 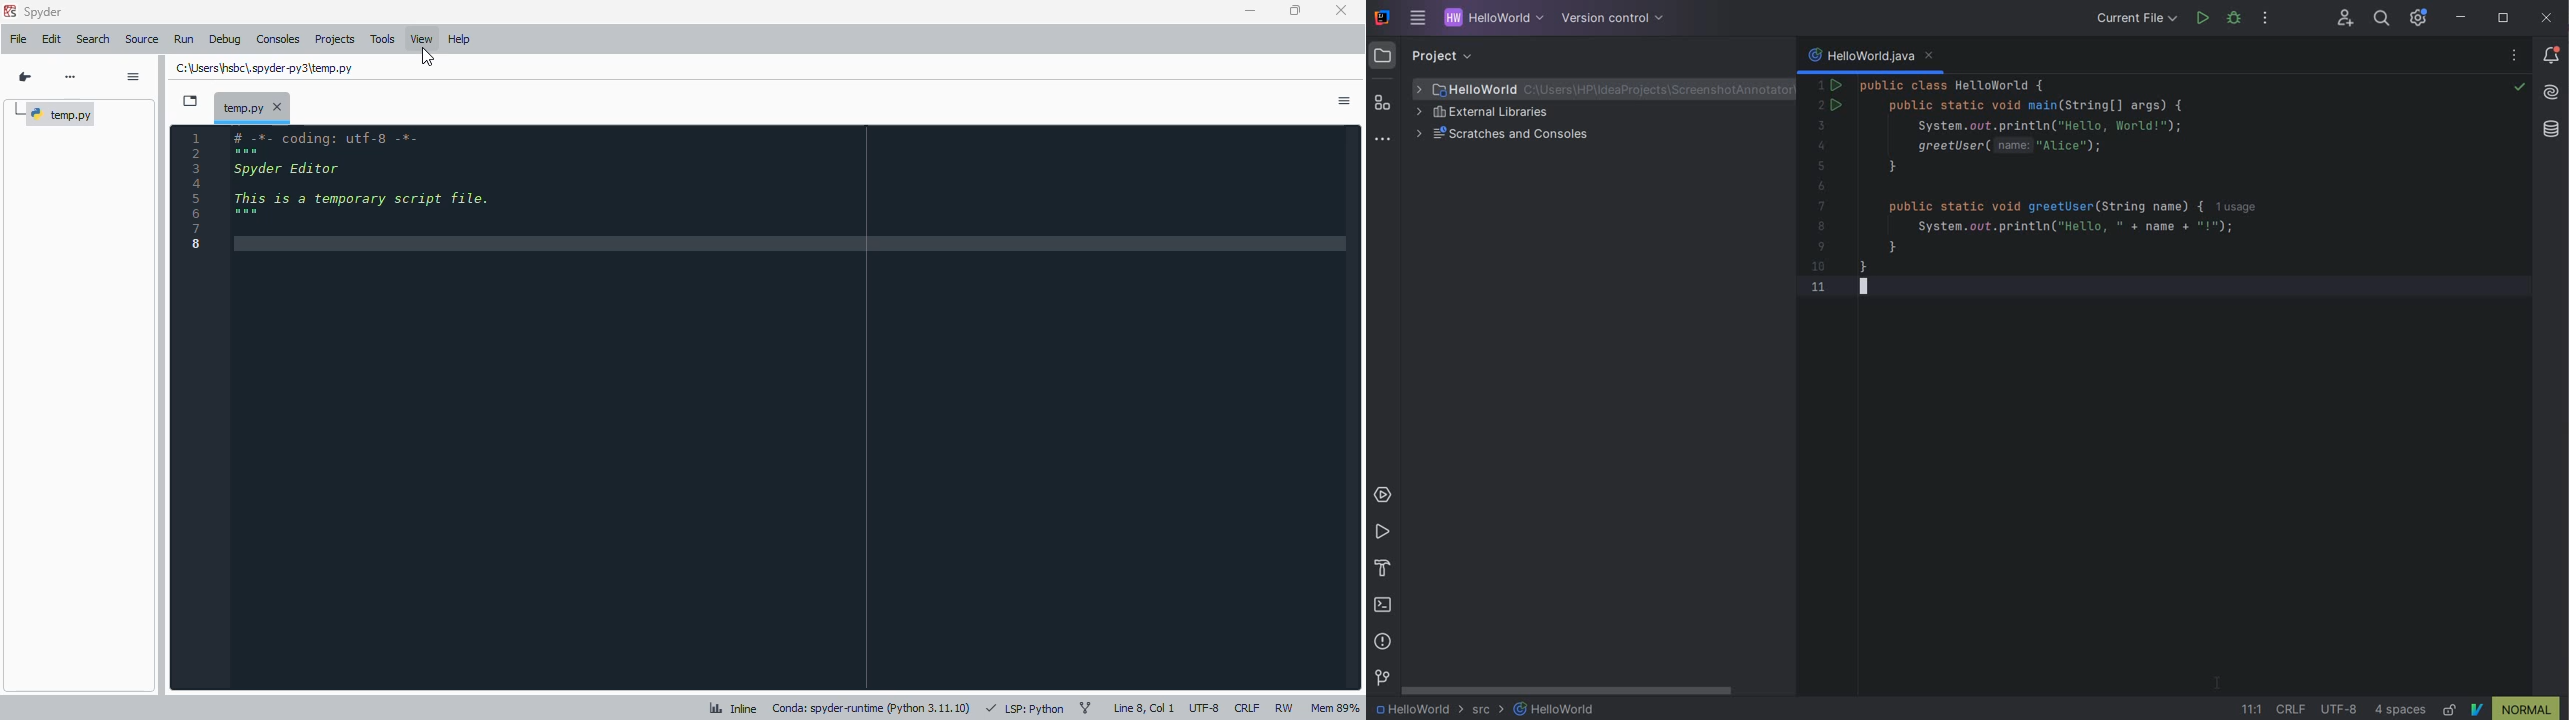 What do you see at coordinates (1284, 706) in the screenshot?
I see `RW` at bounding box center [1284, 706].